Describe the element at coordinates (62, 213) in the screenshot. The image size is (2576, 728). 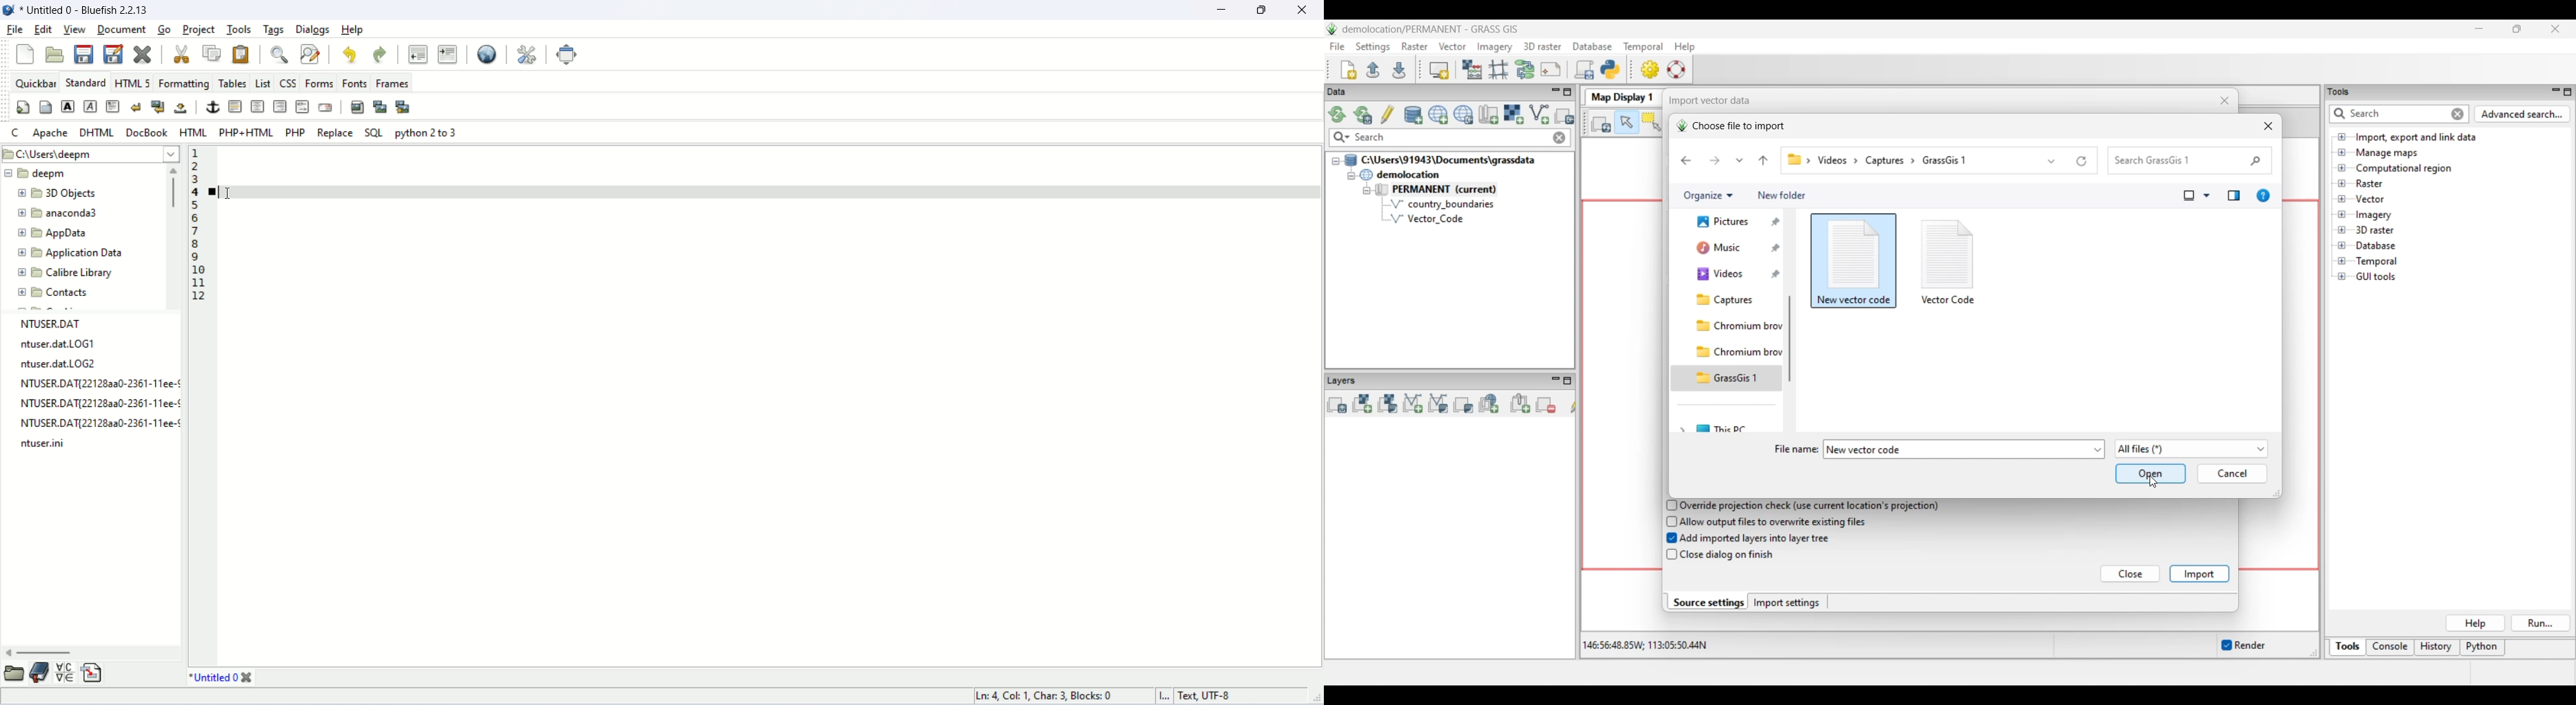
I see `anaconda` at that location.